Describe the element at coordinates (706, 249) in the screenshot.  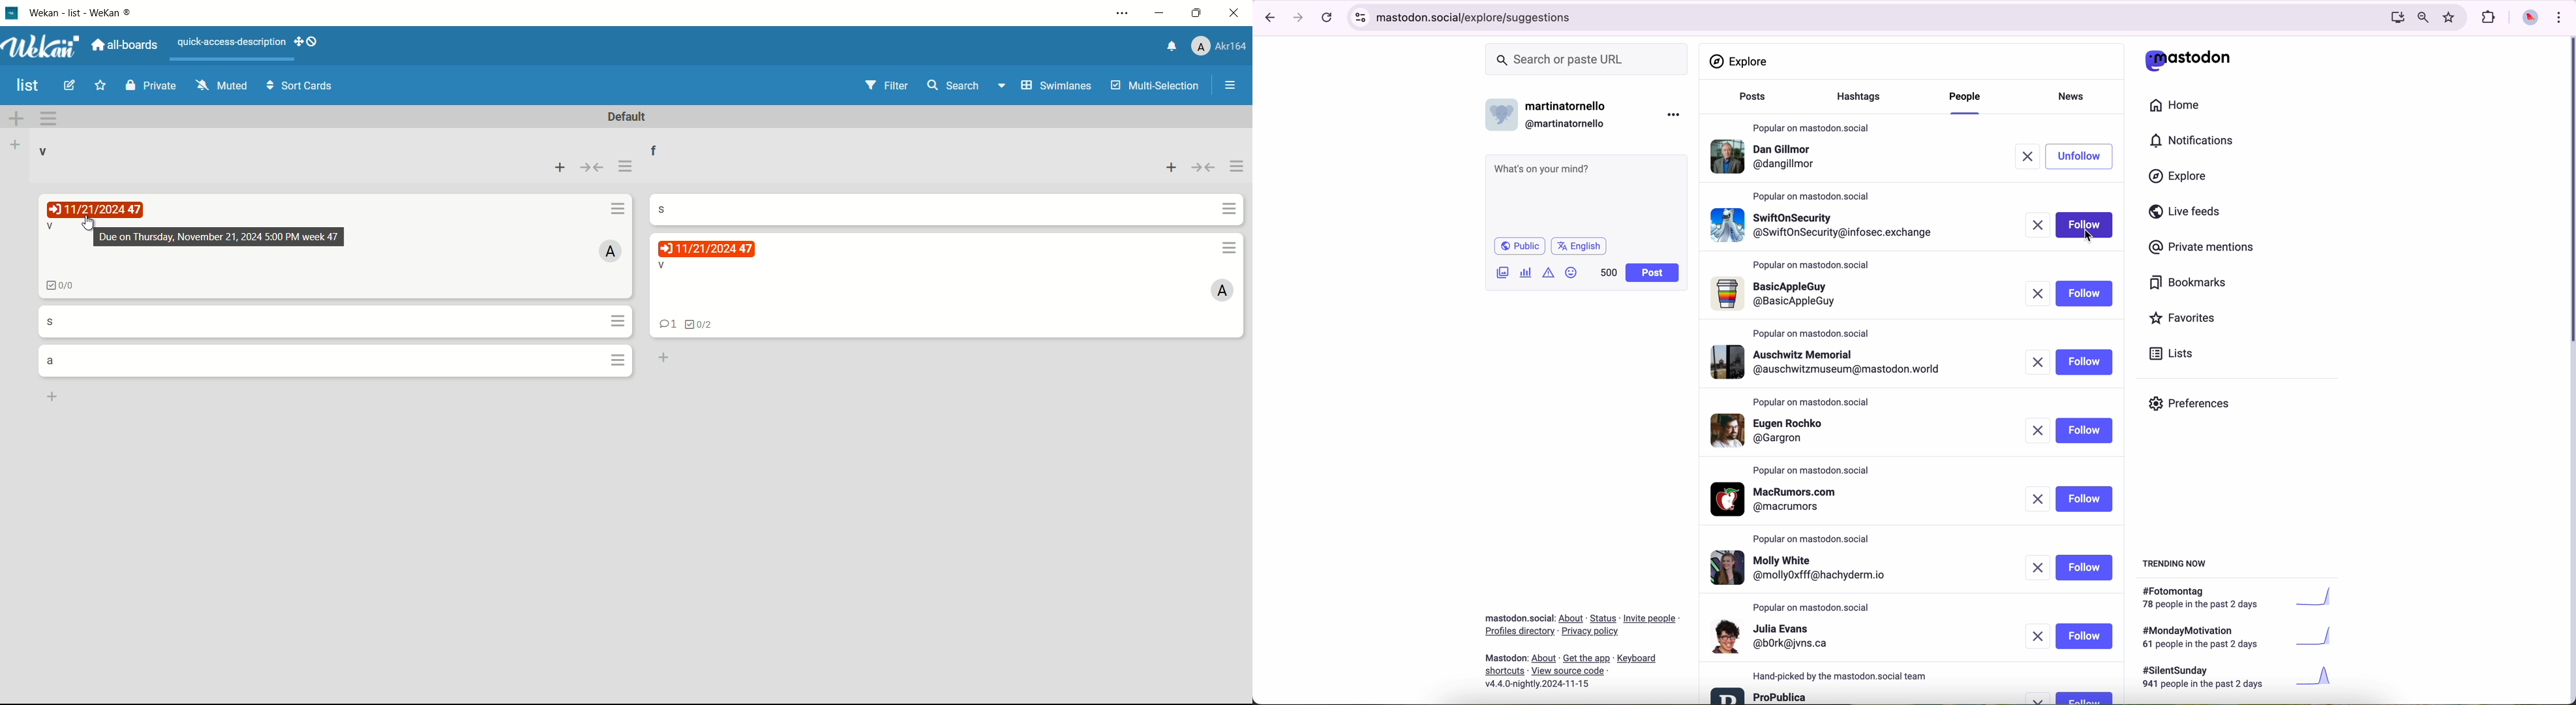
I see `due date` at that location.